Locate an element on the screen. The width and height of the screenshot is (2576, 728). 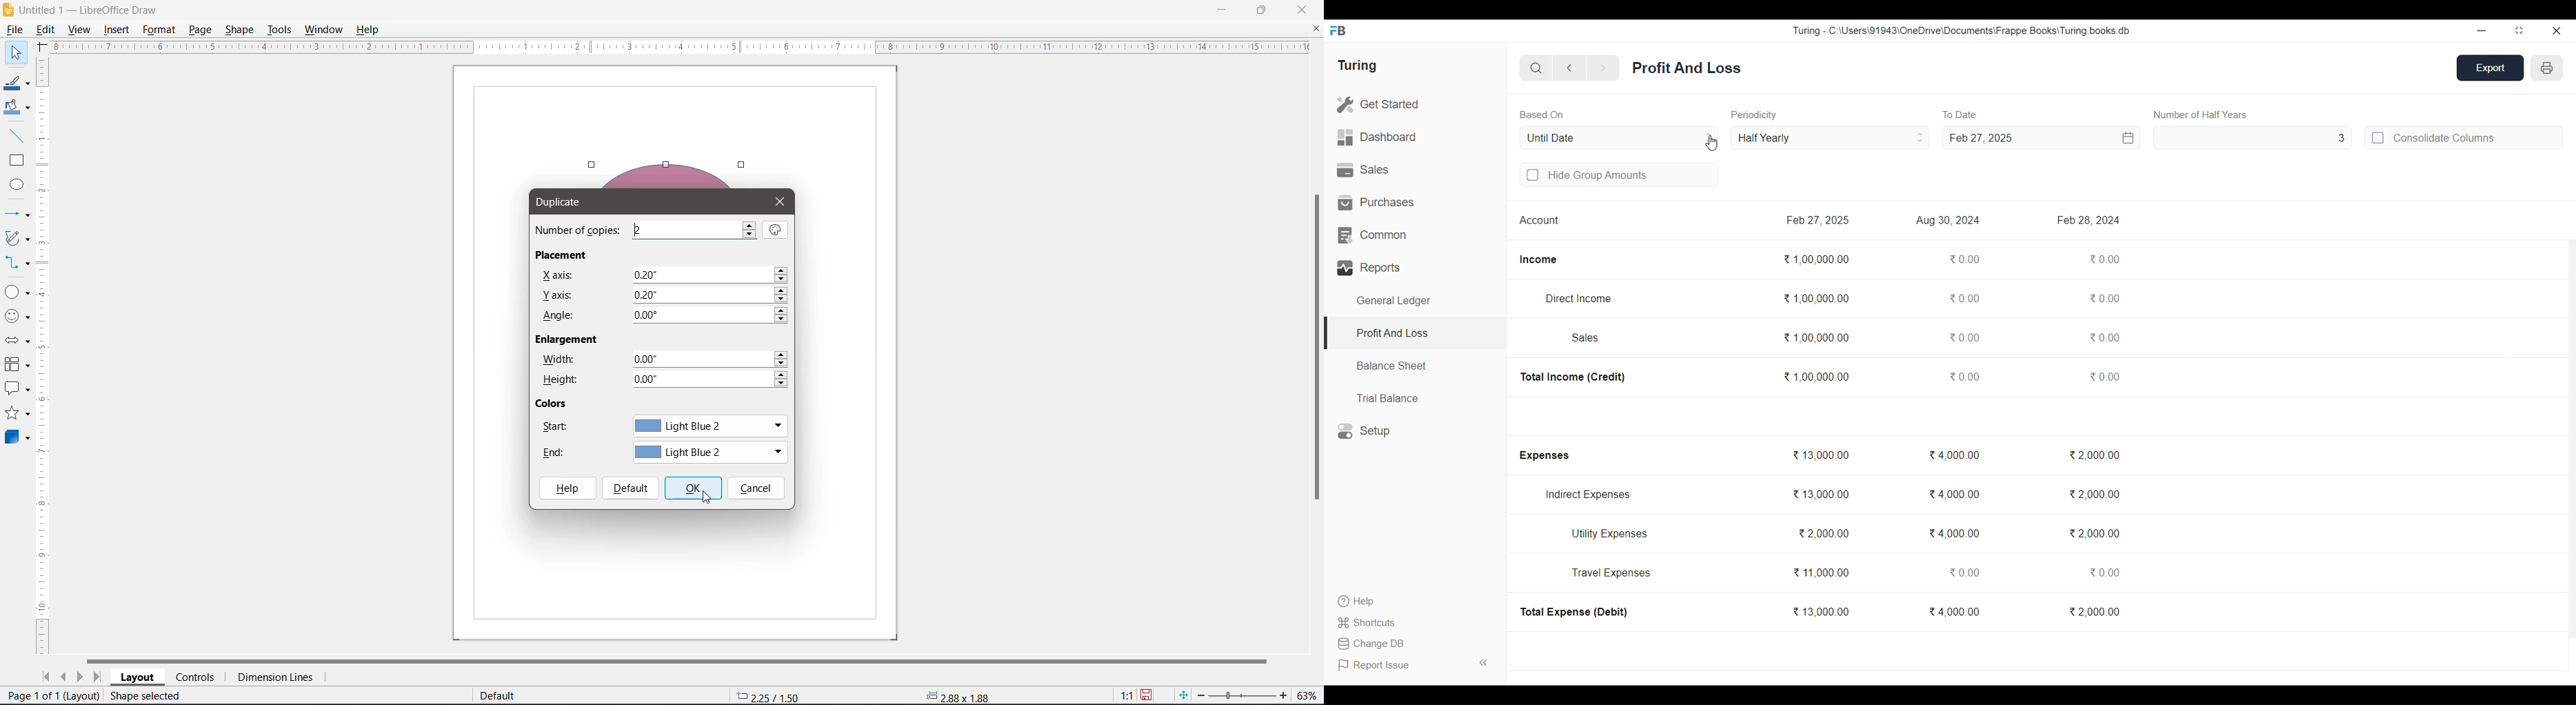
Setup is located at coordinates (1415, 431).